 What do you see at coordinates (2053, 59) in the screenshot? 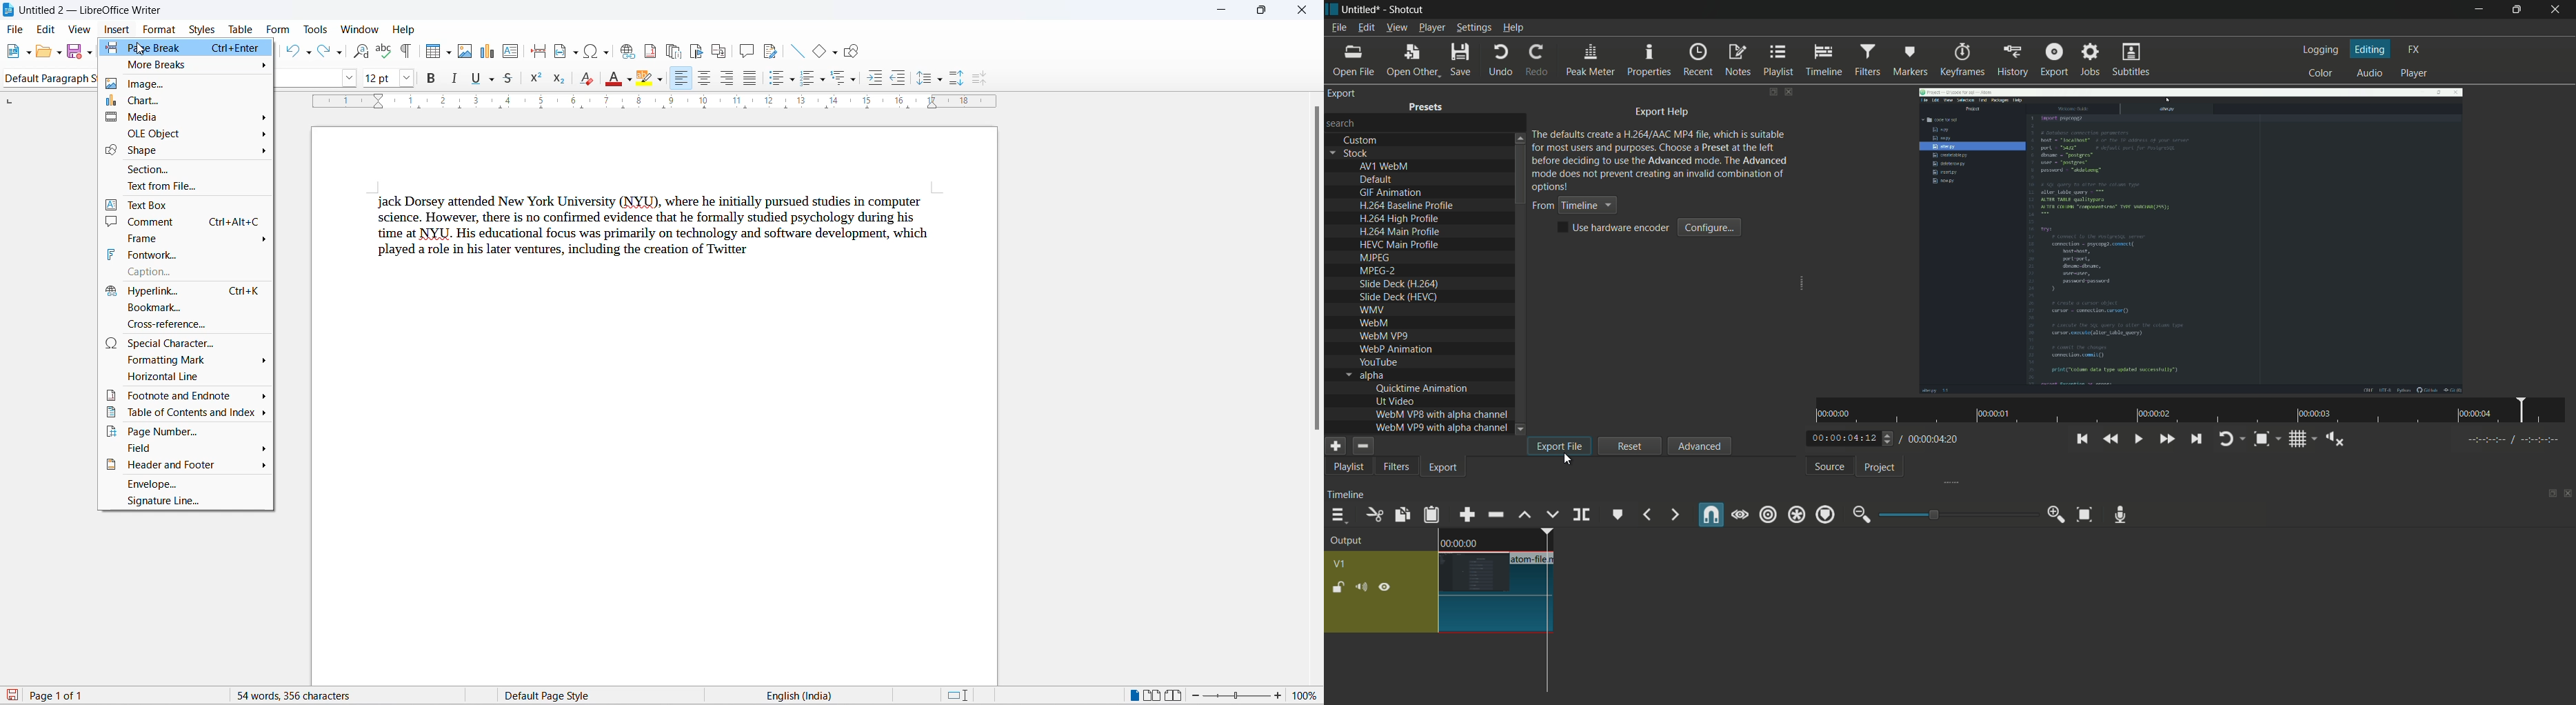
I see `export` at bounding box center [2053, 59].